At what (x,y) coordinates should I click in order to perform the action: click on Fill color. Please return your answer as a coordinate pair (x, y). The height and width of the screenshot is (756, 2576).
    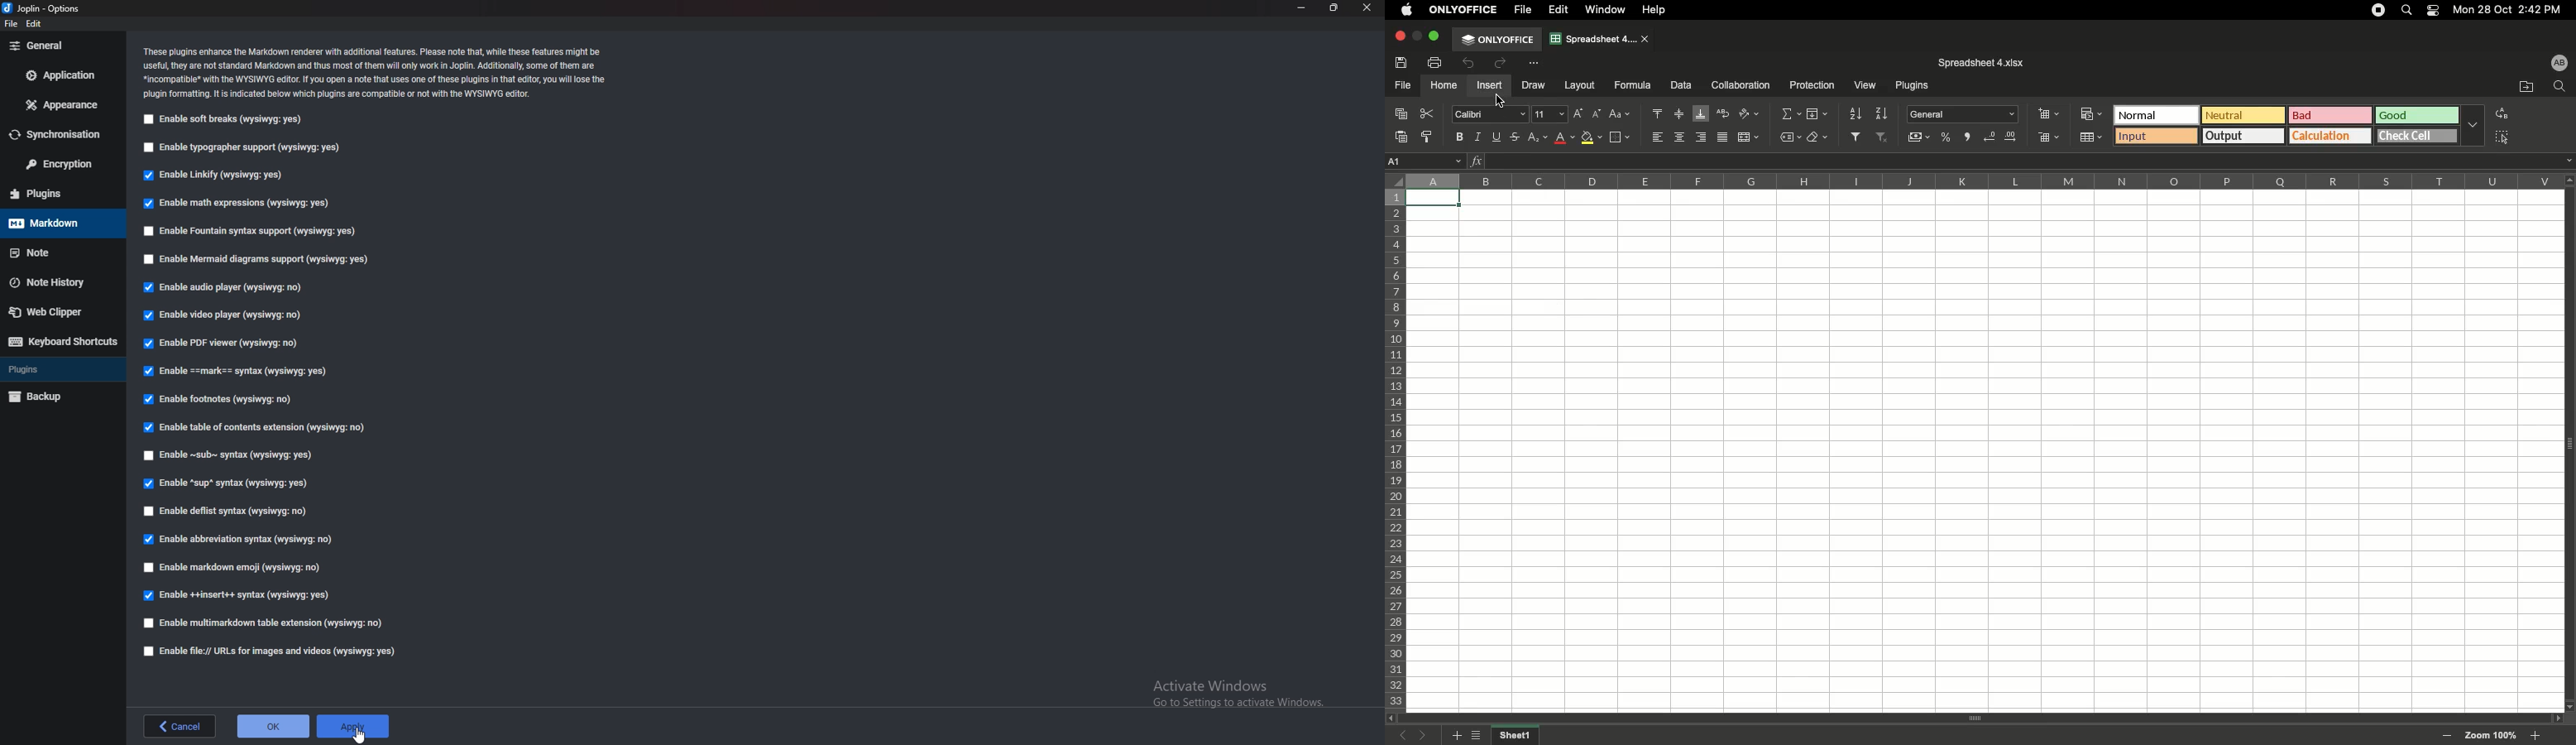
    Looking at the image, I should click on (1592, 139).